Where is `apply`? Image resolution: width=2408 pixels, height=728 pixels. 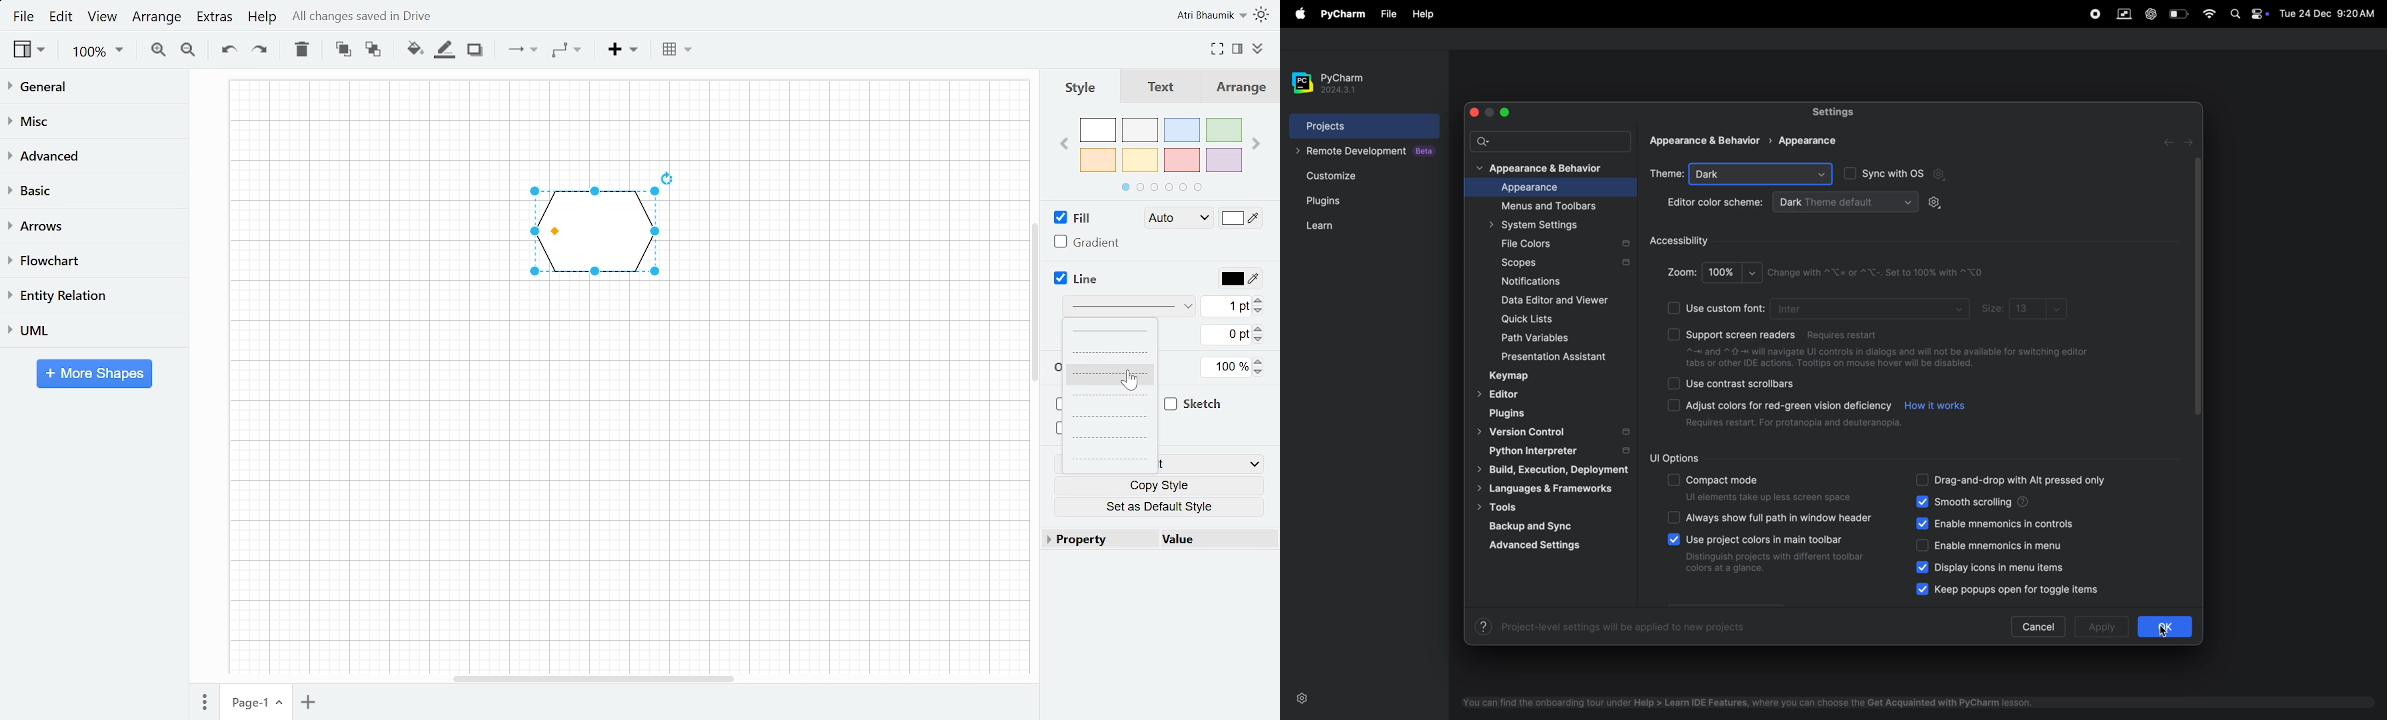
apply is located at coordinates (2098, 628).